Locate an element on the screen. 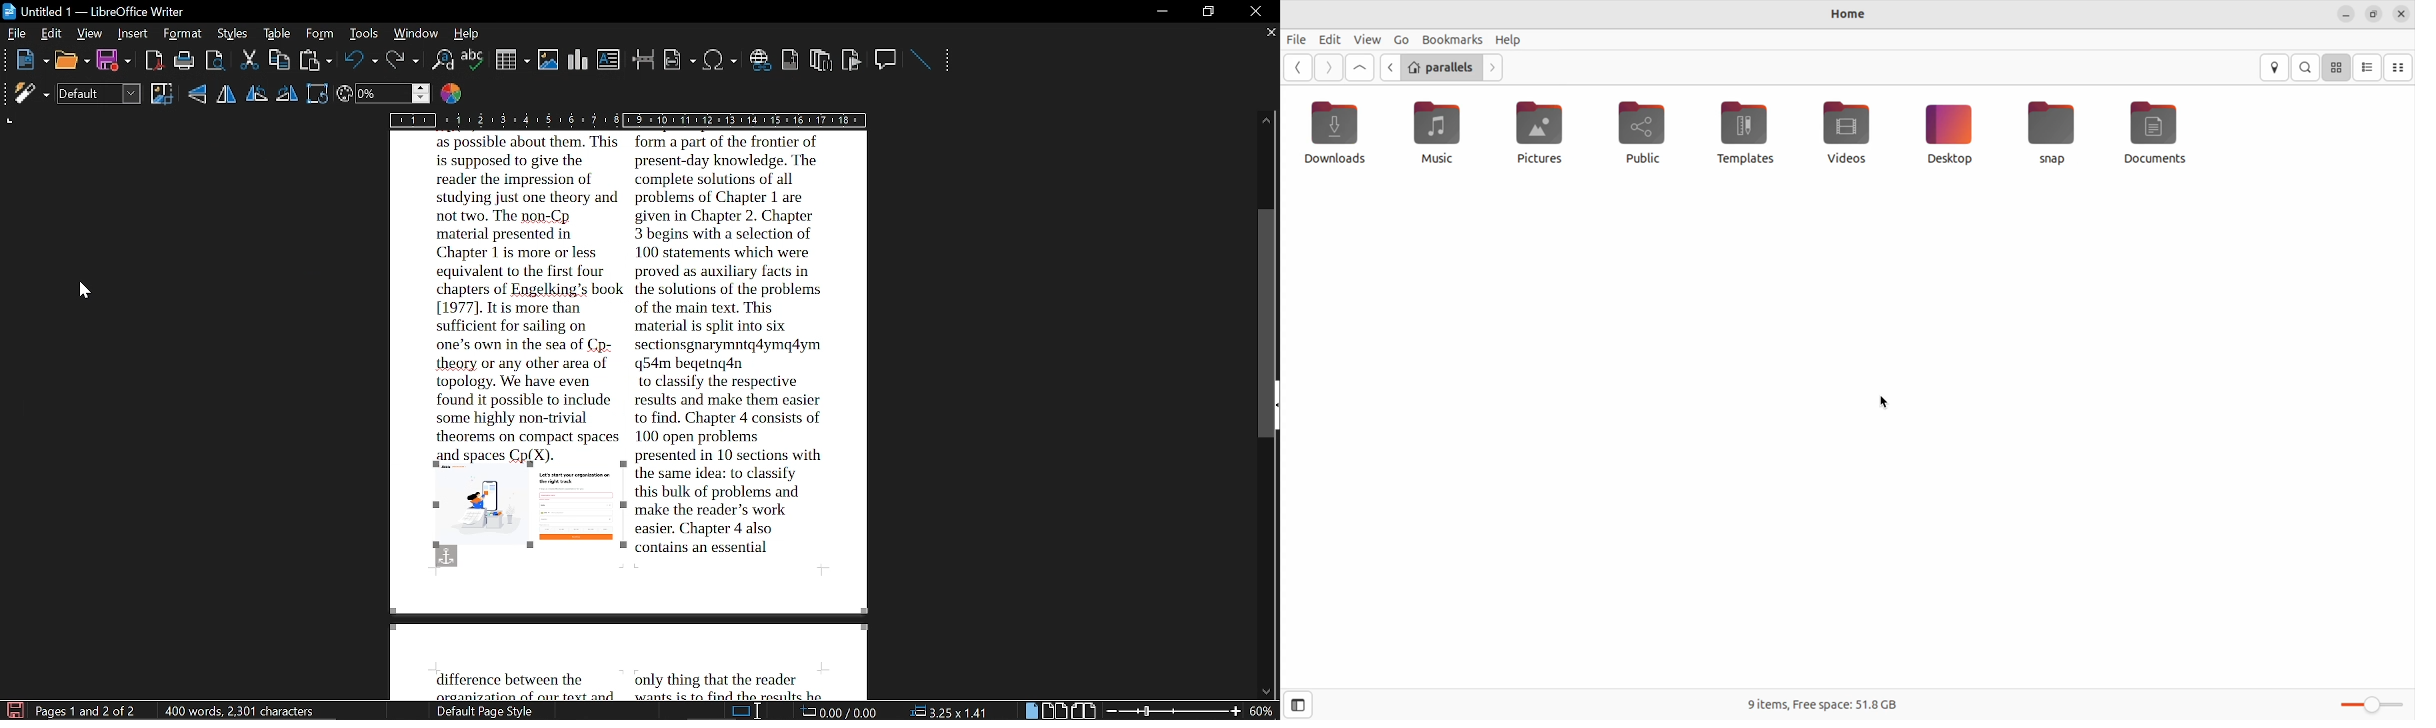  vertical scrollbar is located at coordinates (1269, 327).